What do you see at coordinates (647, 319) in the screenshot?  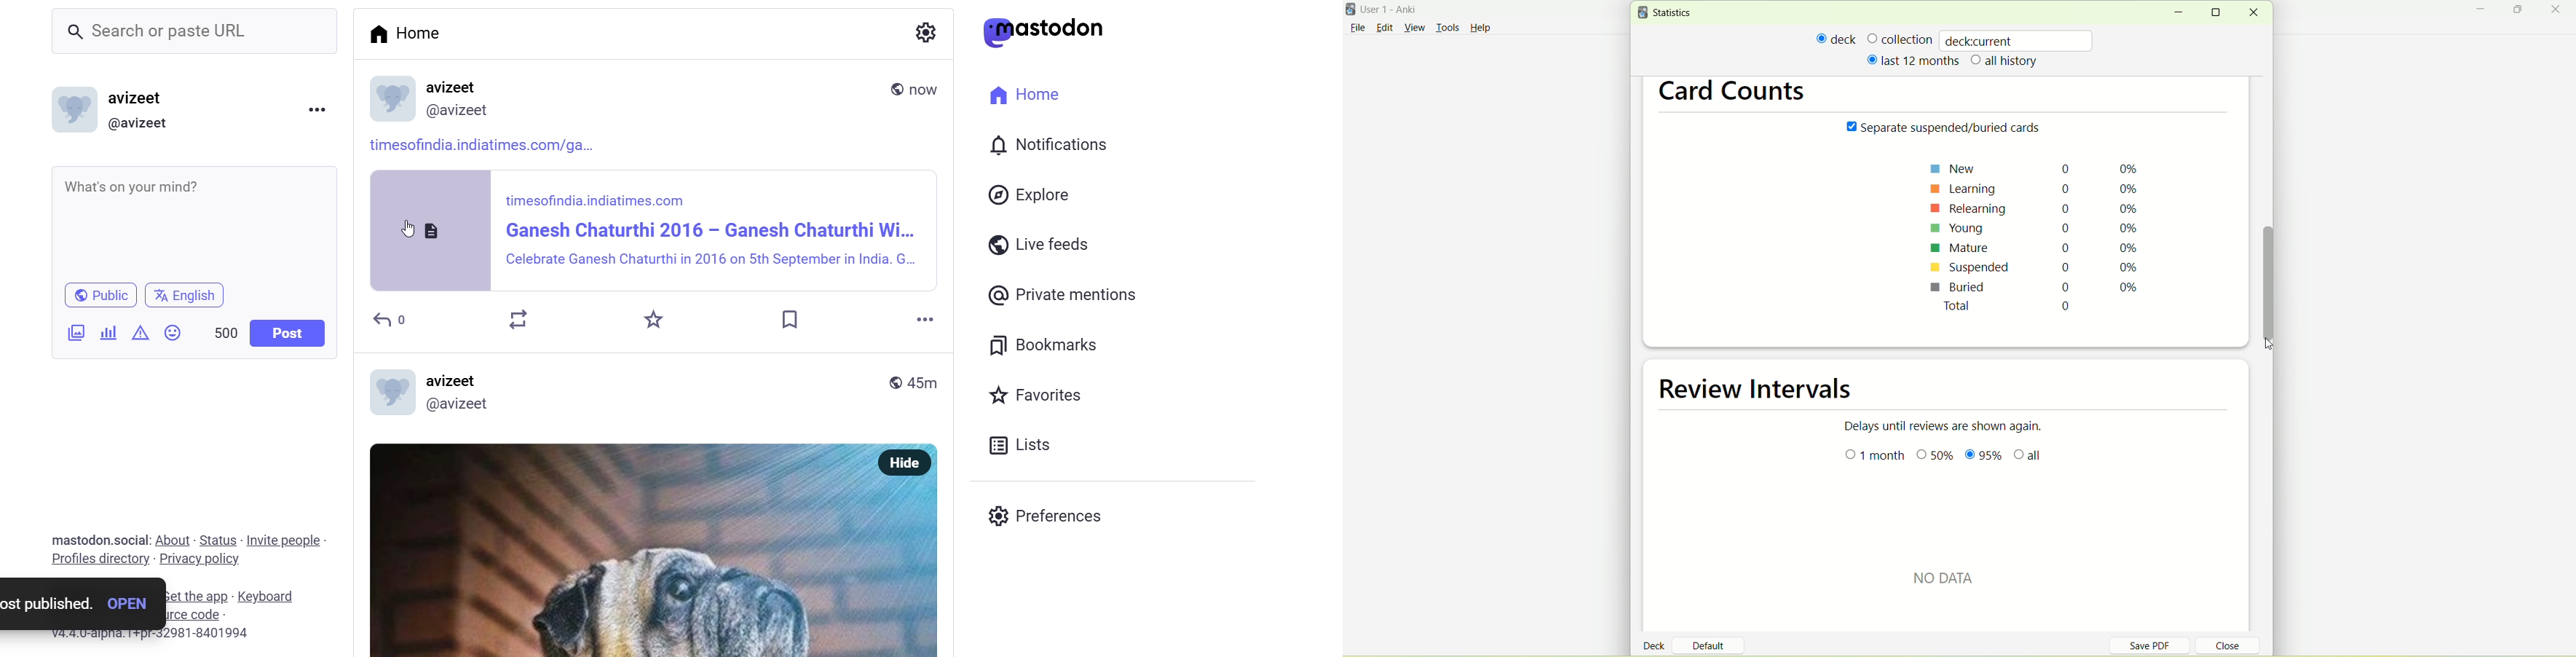 I see `favorite` at bounding box center [647, 319].